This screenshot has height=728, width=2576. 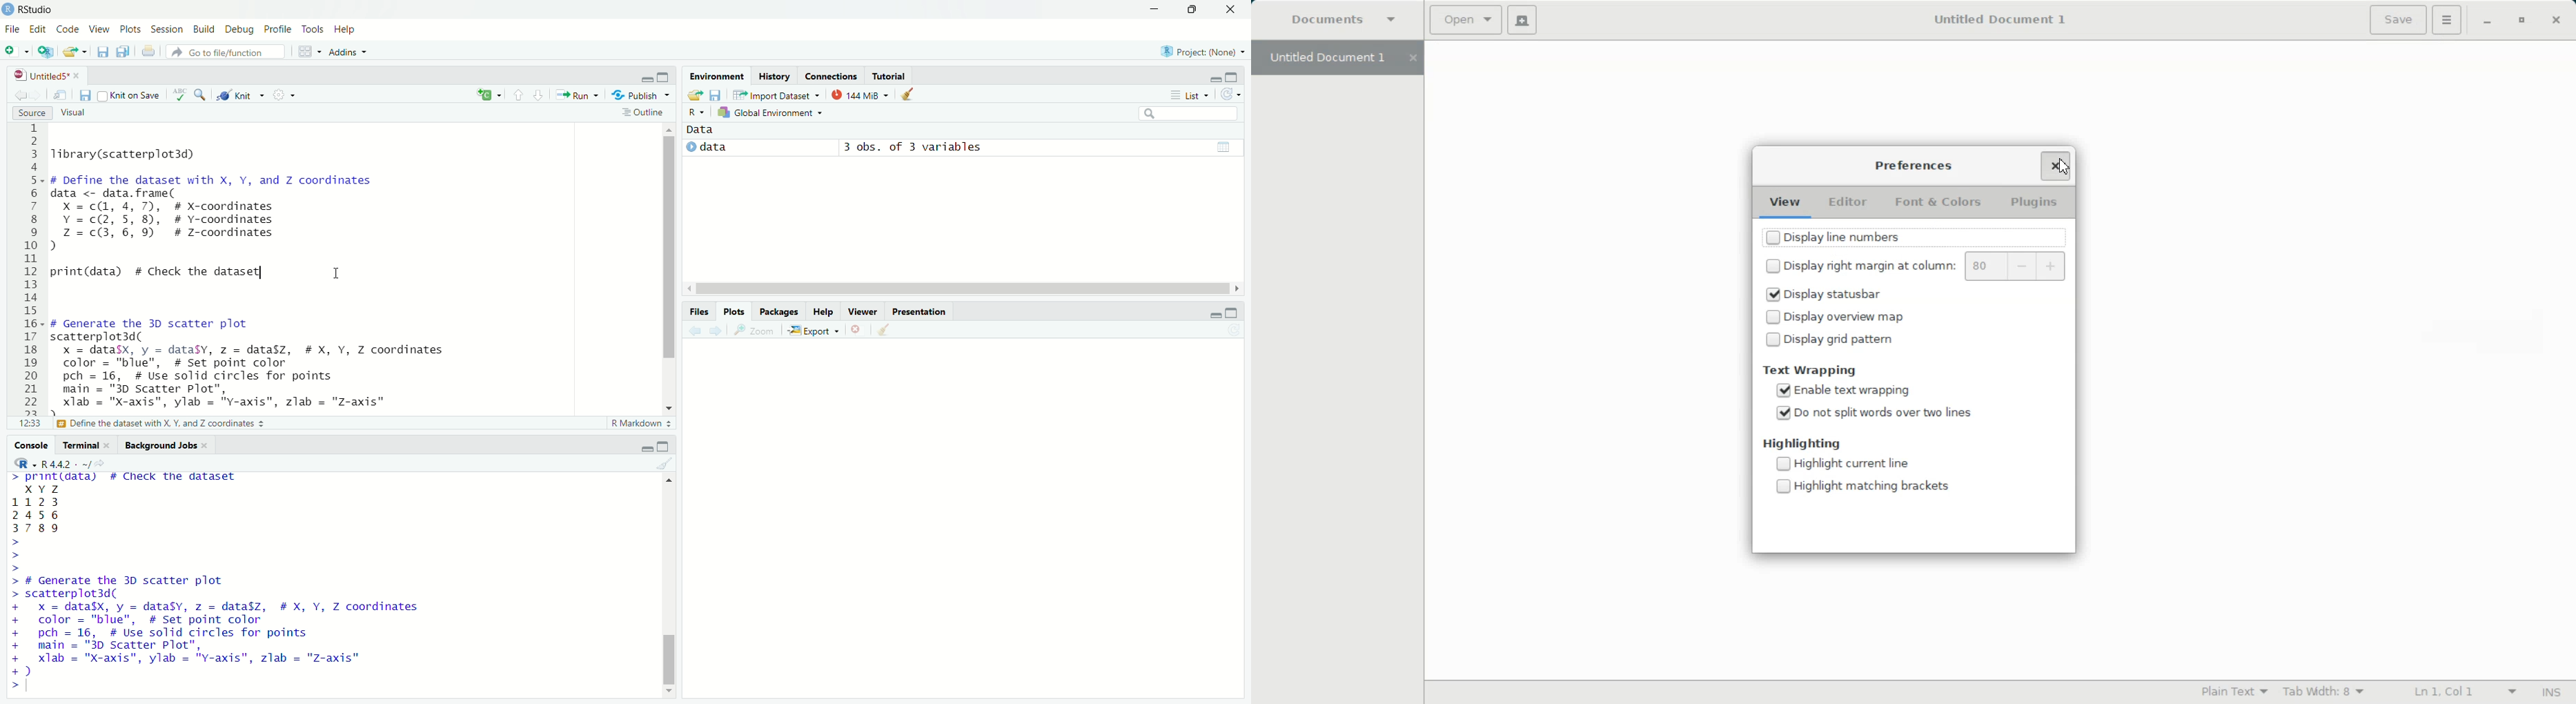 I want to click on code, so click(x=68, y=30).